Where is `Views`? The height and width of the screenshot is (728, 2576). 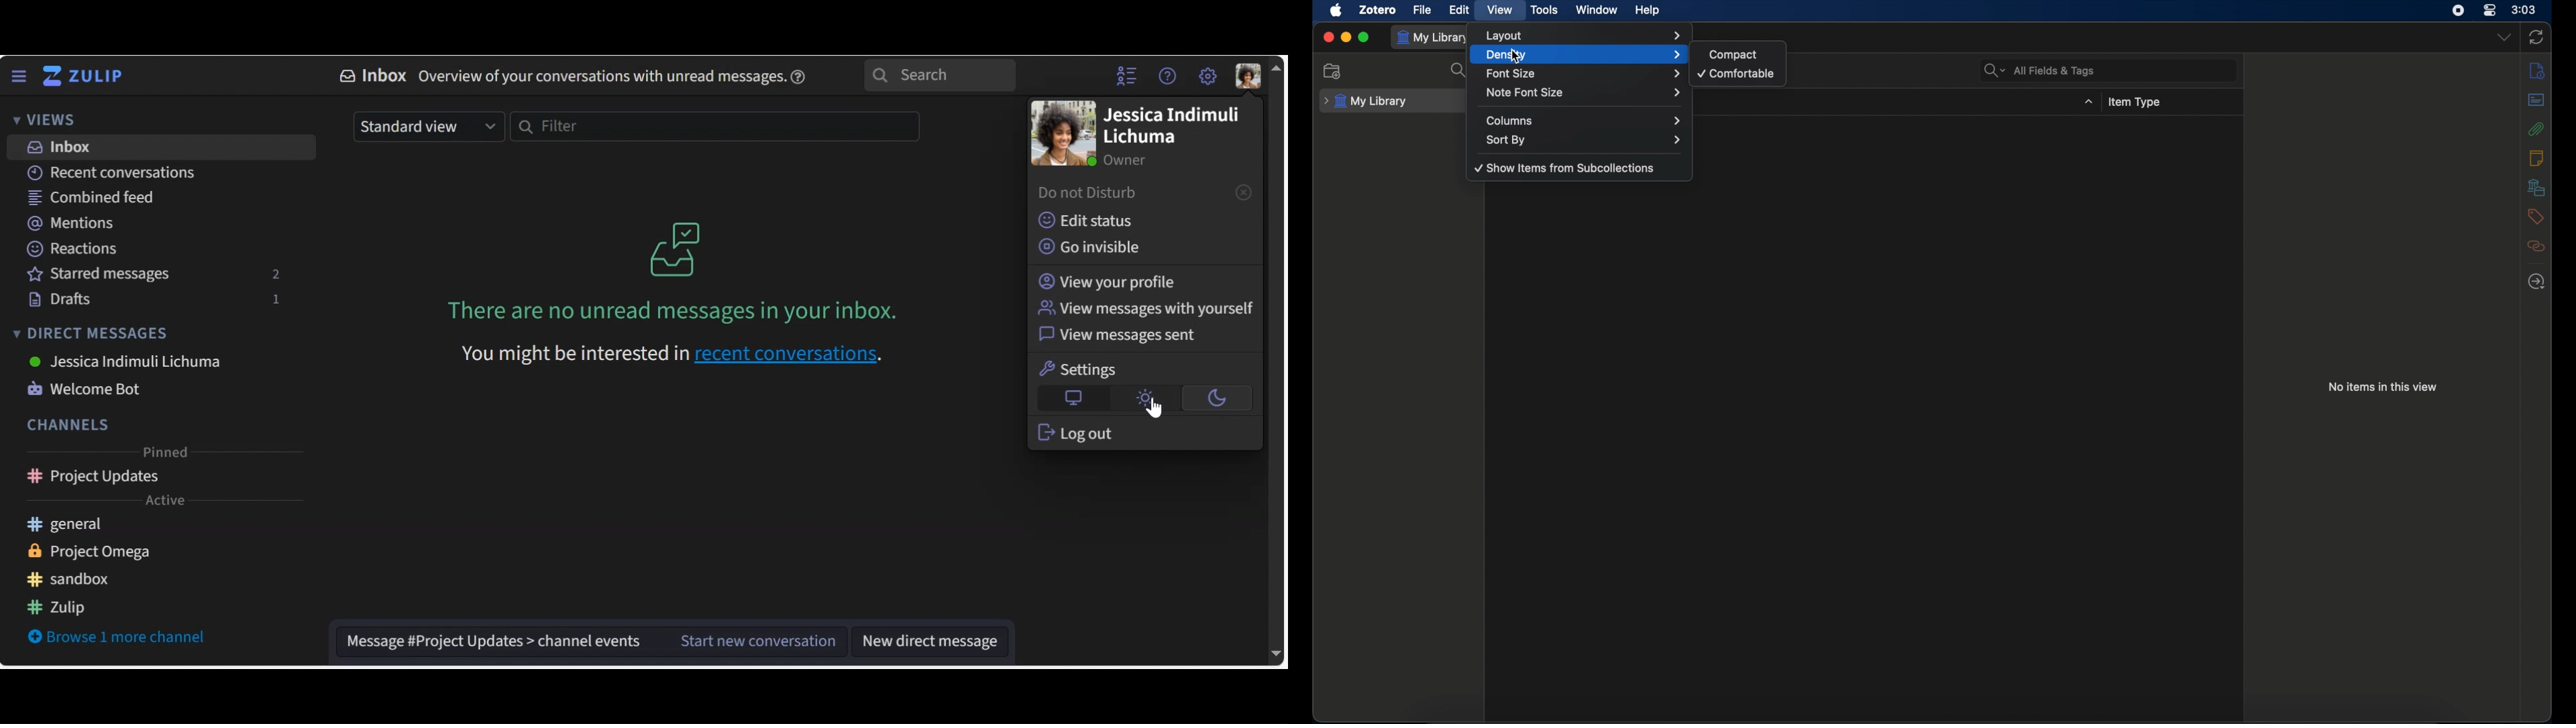 Views is located at coordinates (43, 119).